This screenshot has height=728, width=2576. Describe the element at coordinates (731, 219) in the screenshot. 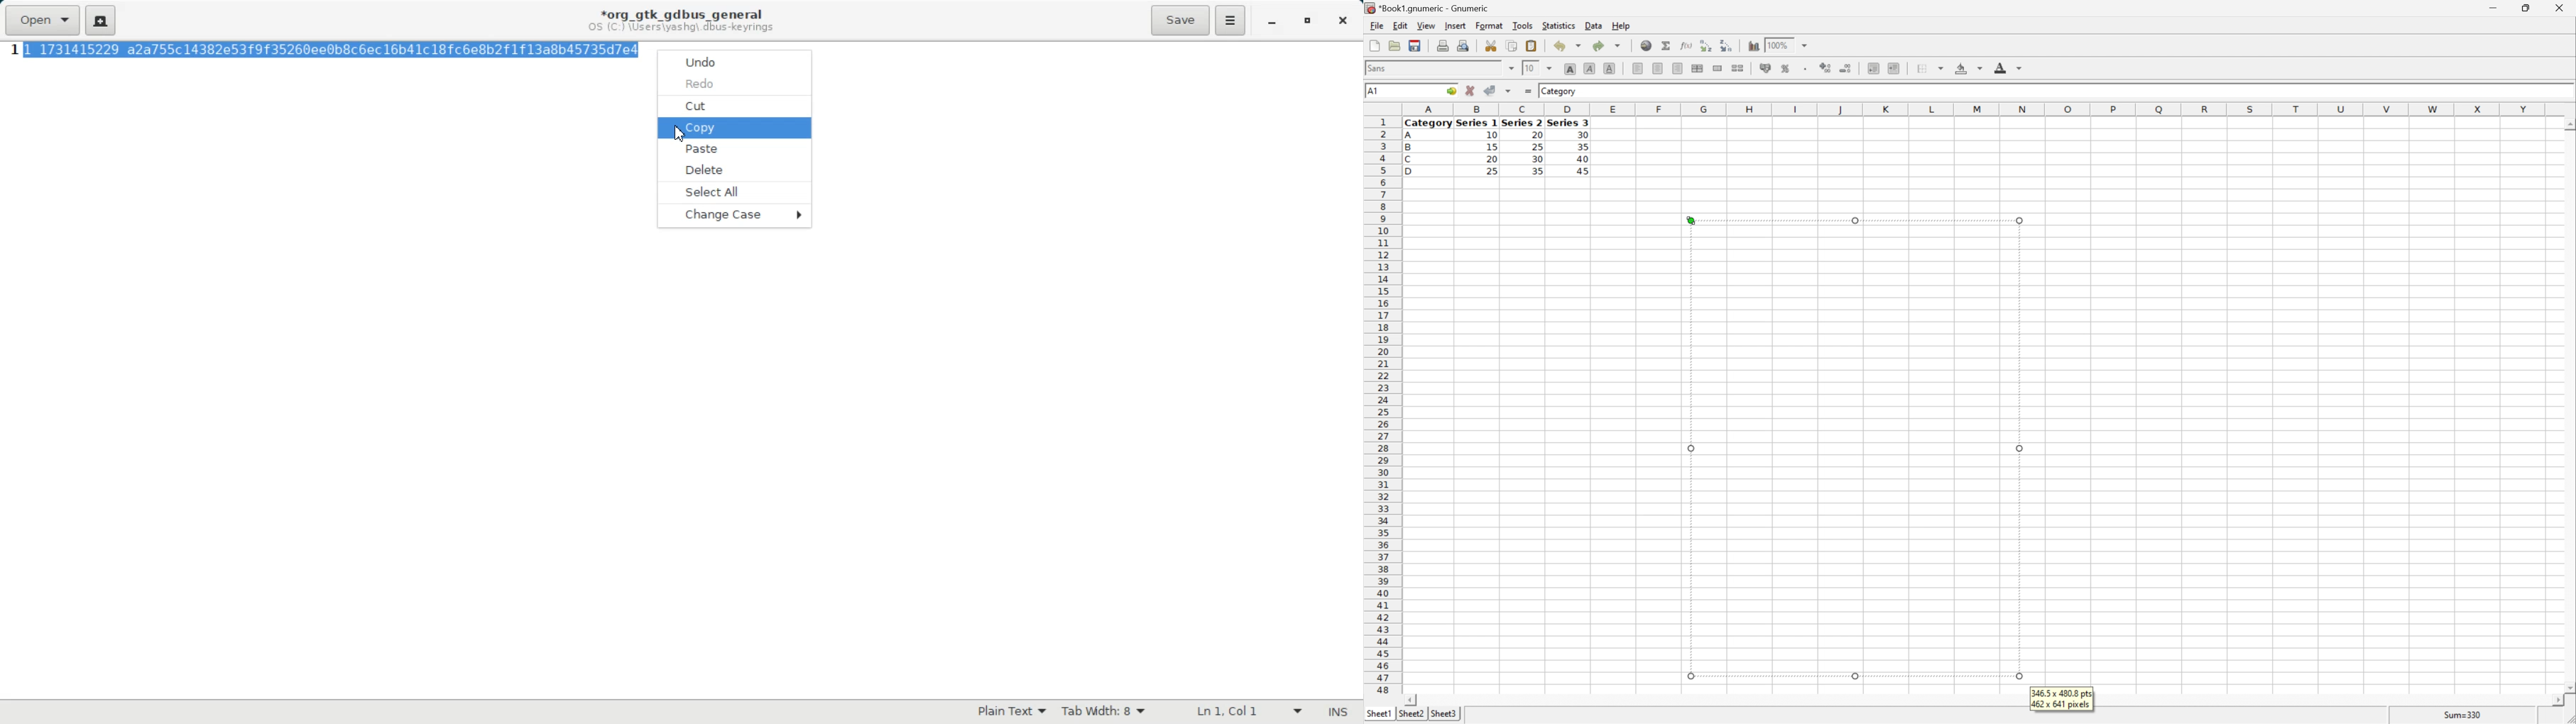

I see `Change Case` at that location.